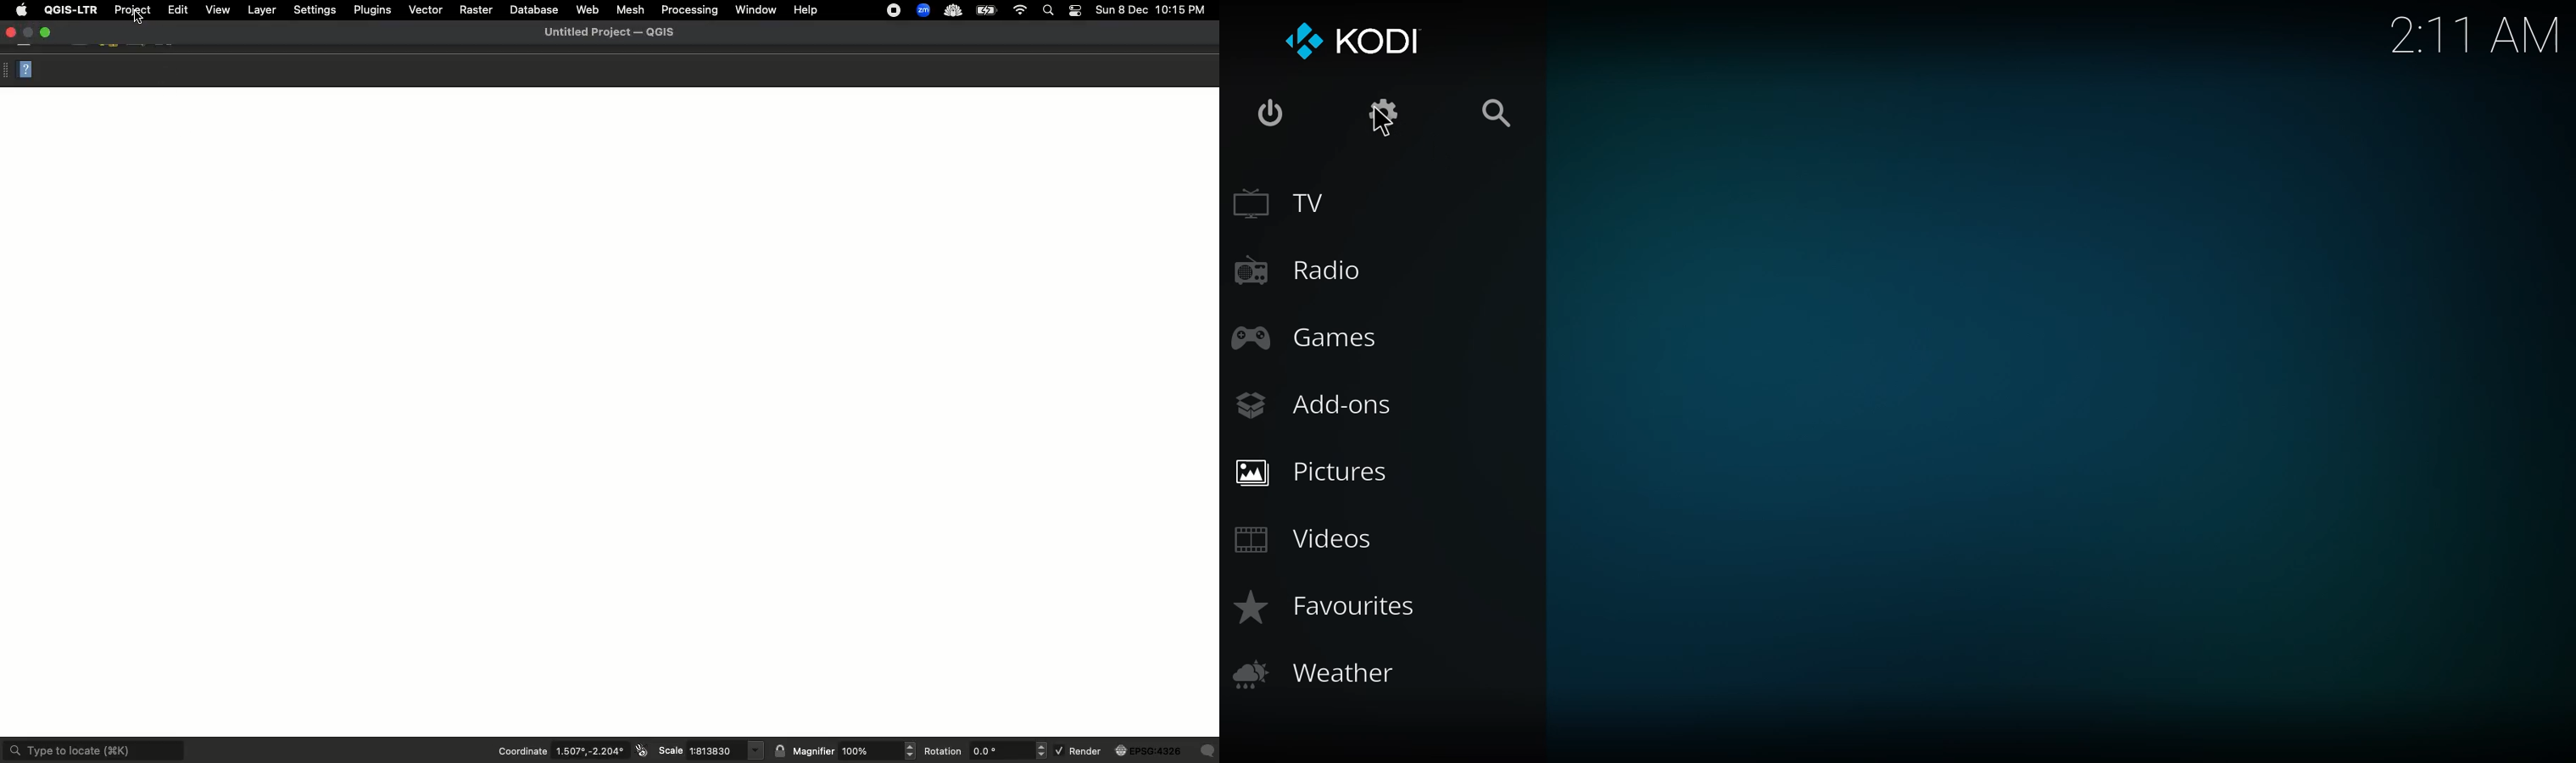 The height and width of the screenshot is (784, 2576). I want to click on games, so click(1309, 336).